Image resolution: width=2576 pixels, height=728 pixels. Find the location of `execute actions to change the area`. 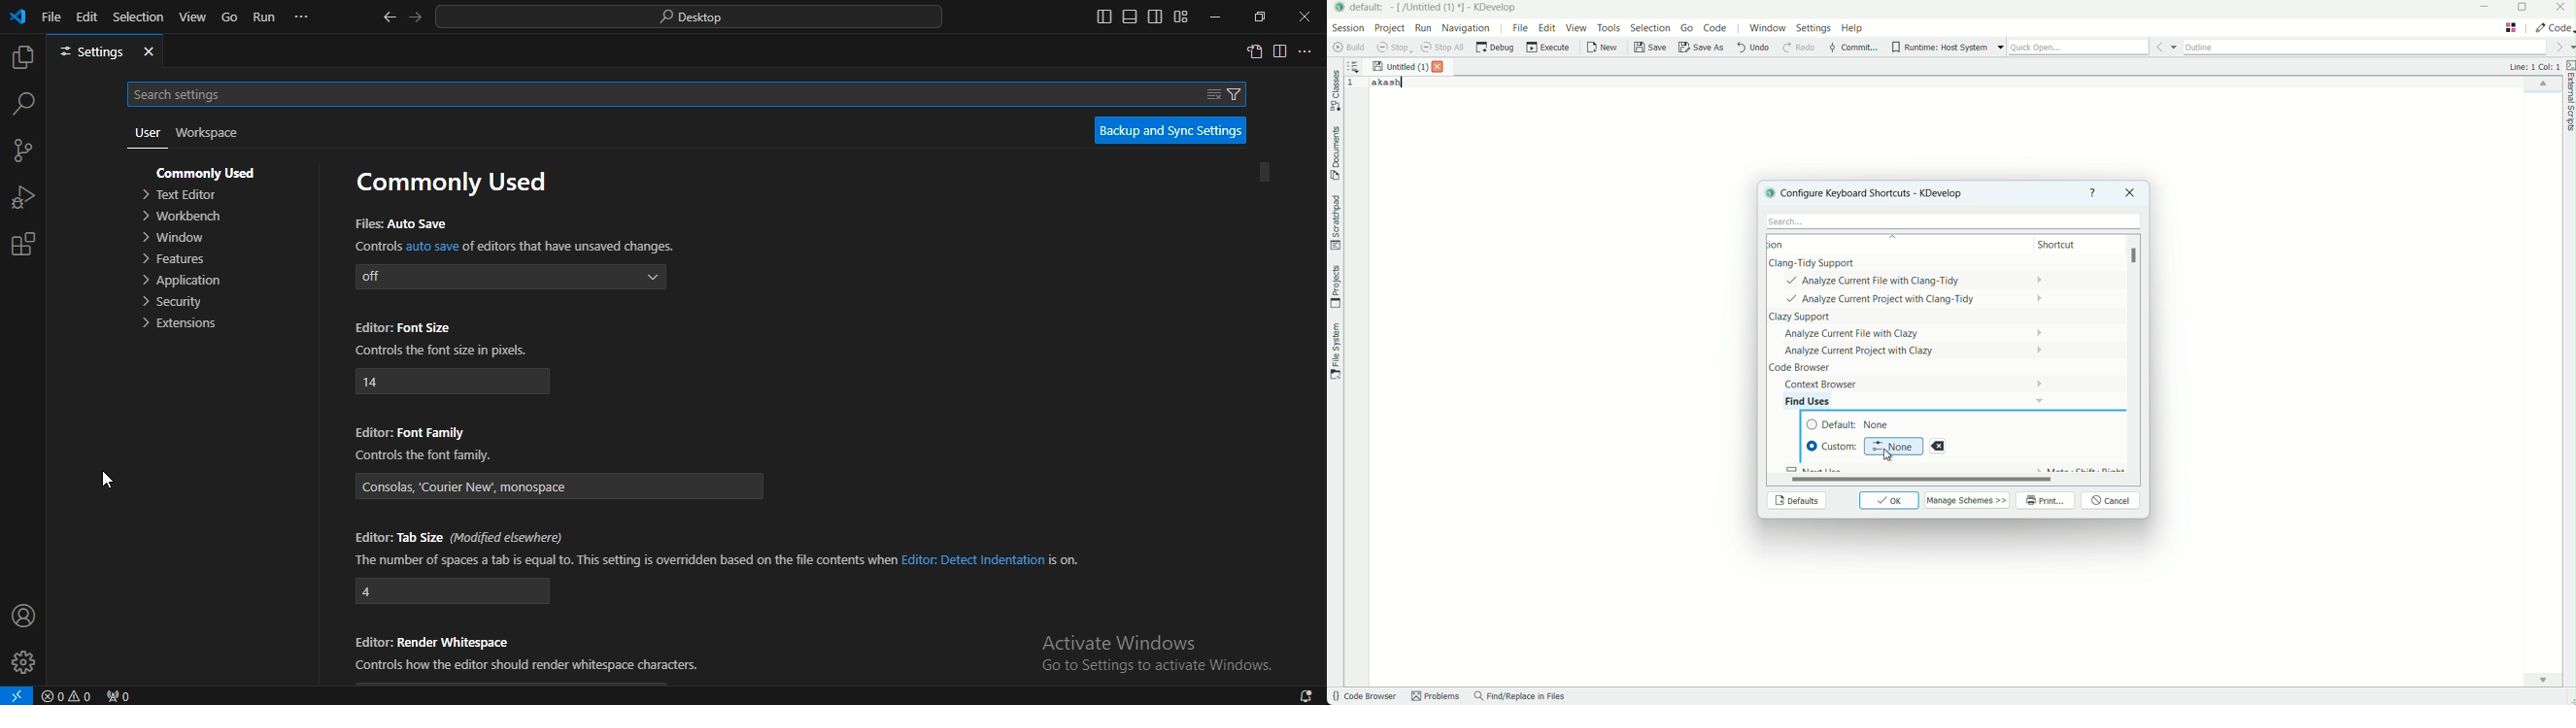

execute actions to change the area is located at coordinates (2553, 27).